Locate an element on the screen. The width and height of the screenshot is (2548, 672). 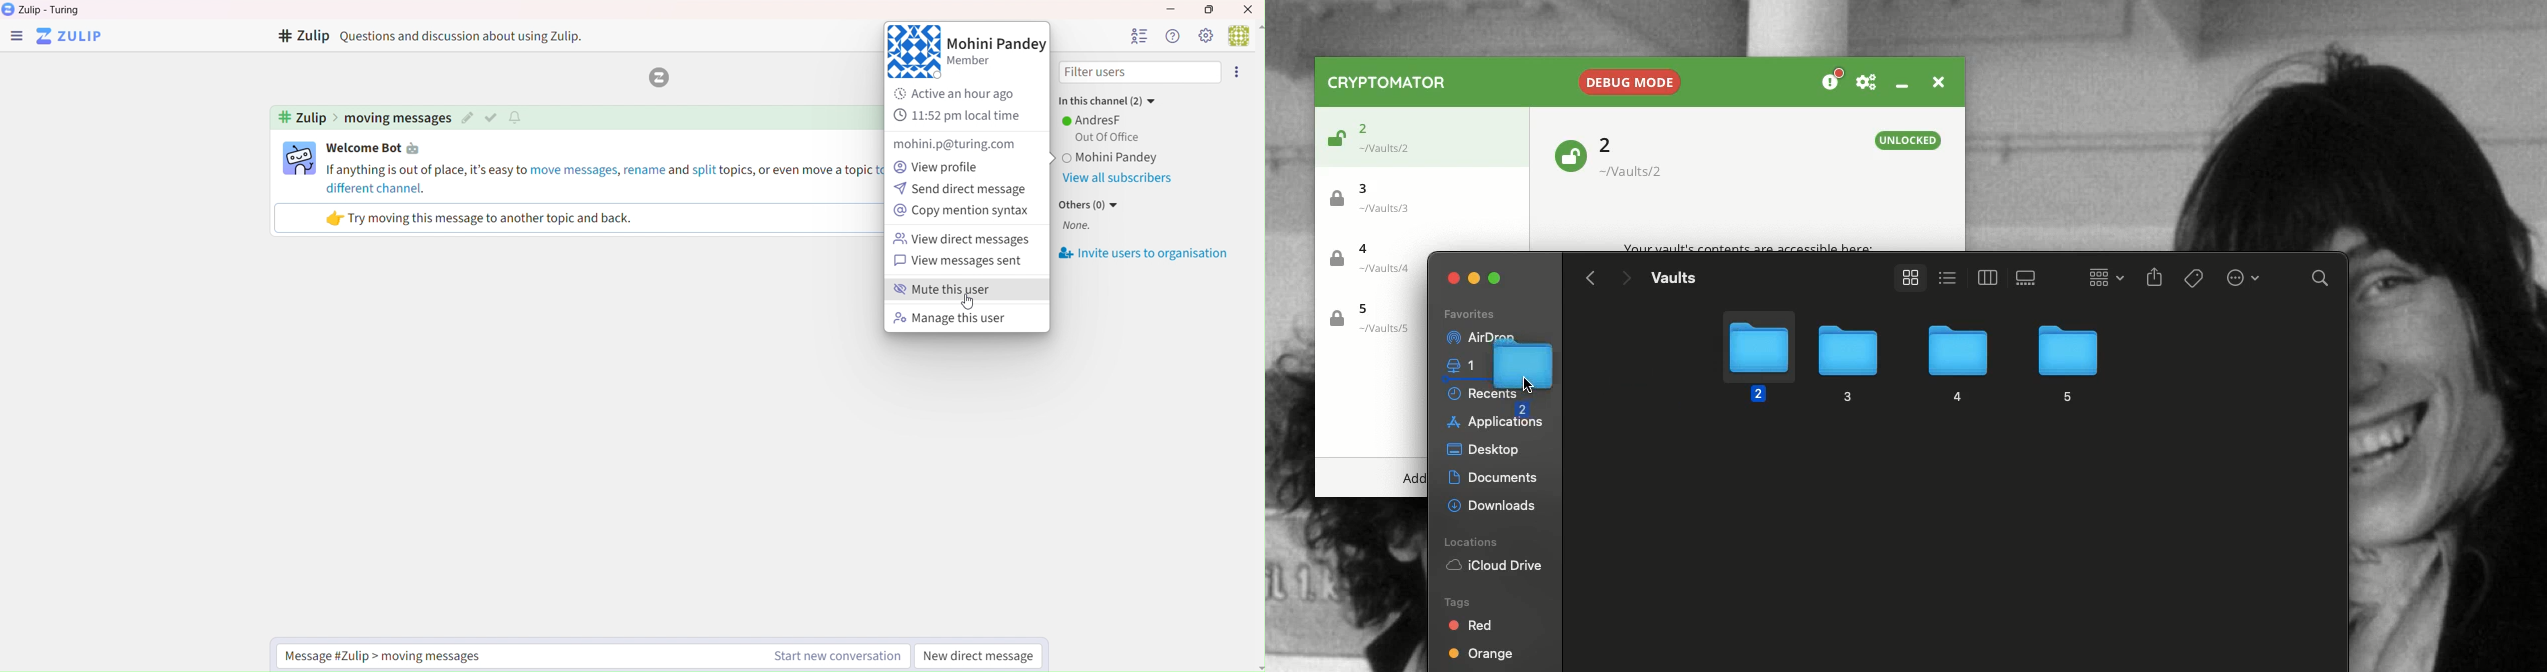
Mohini Pandey is located at coordinates (997, 44).